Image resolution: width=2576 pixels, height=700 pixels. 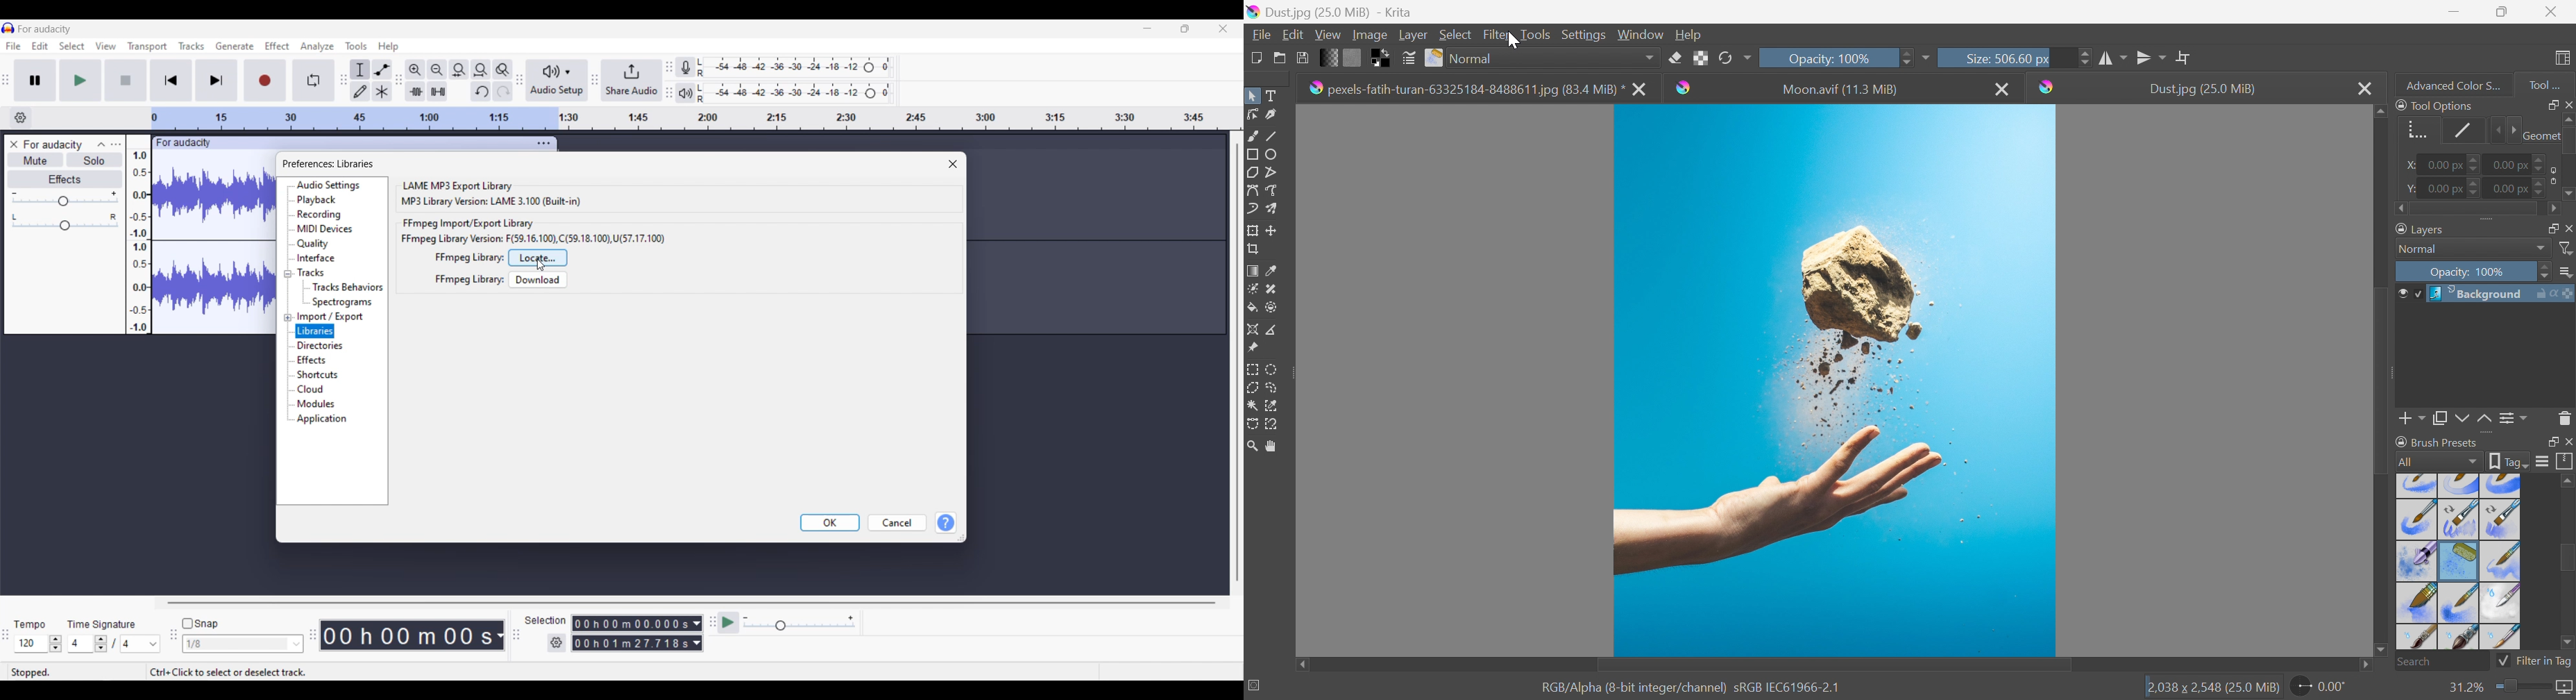 I want to click on Polygon selection tool, so click(x=1255, y=387).